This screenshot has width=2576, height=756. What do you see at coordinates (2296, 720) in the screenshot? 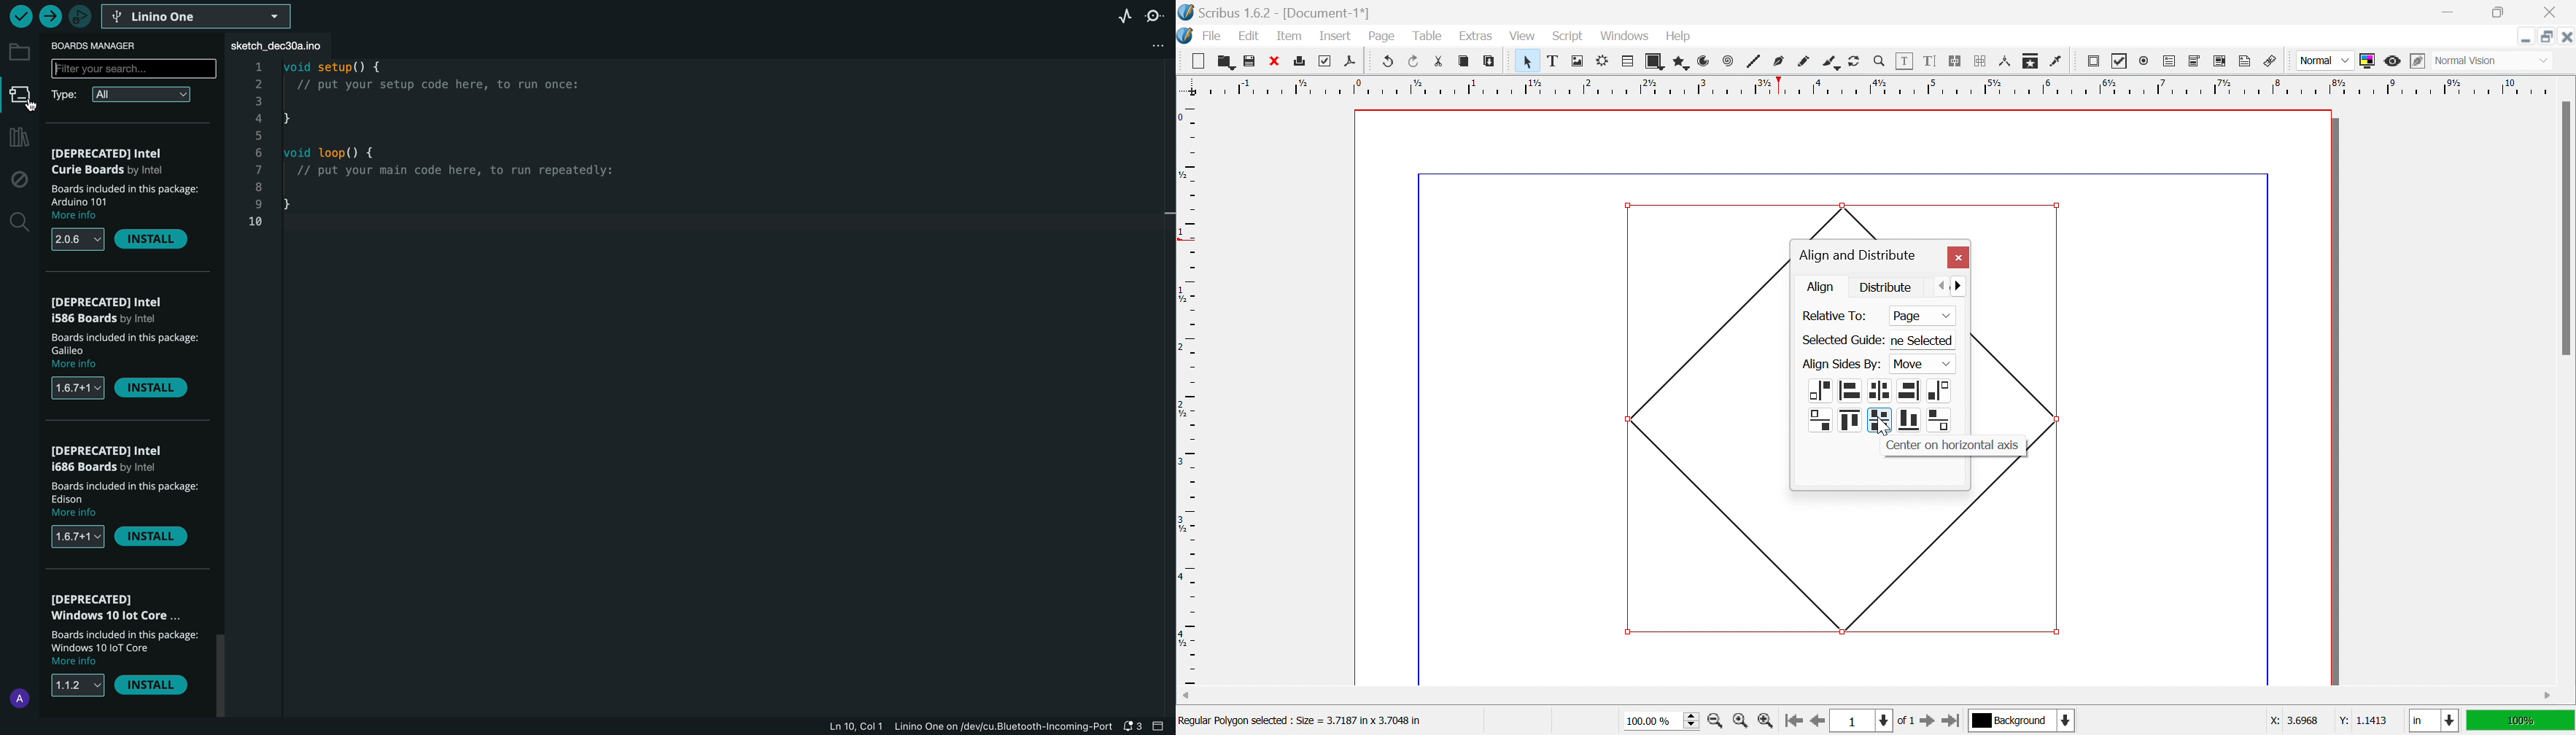
I see `x: 3.6968` at bounding box center [2296, 720].